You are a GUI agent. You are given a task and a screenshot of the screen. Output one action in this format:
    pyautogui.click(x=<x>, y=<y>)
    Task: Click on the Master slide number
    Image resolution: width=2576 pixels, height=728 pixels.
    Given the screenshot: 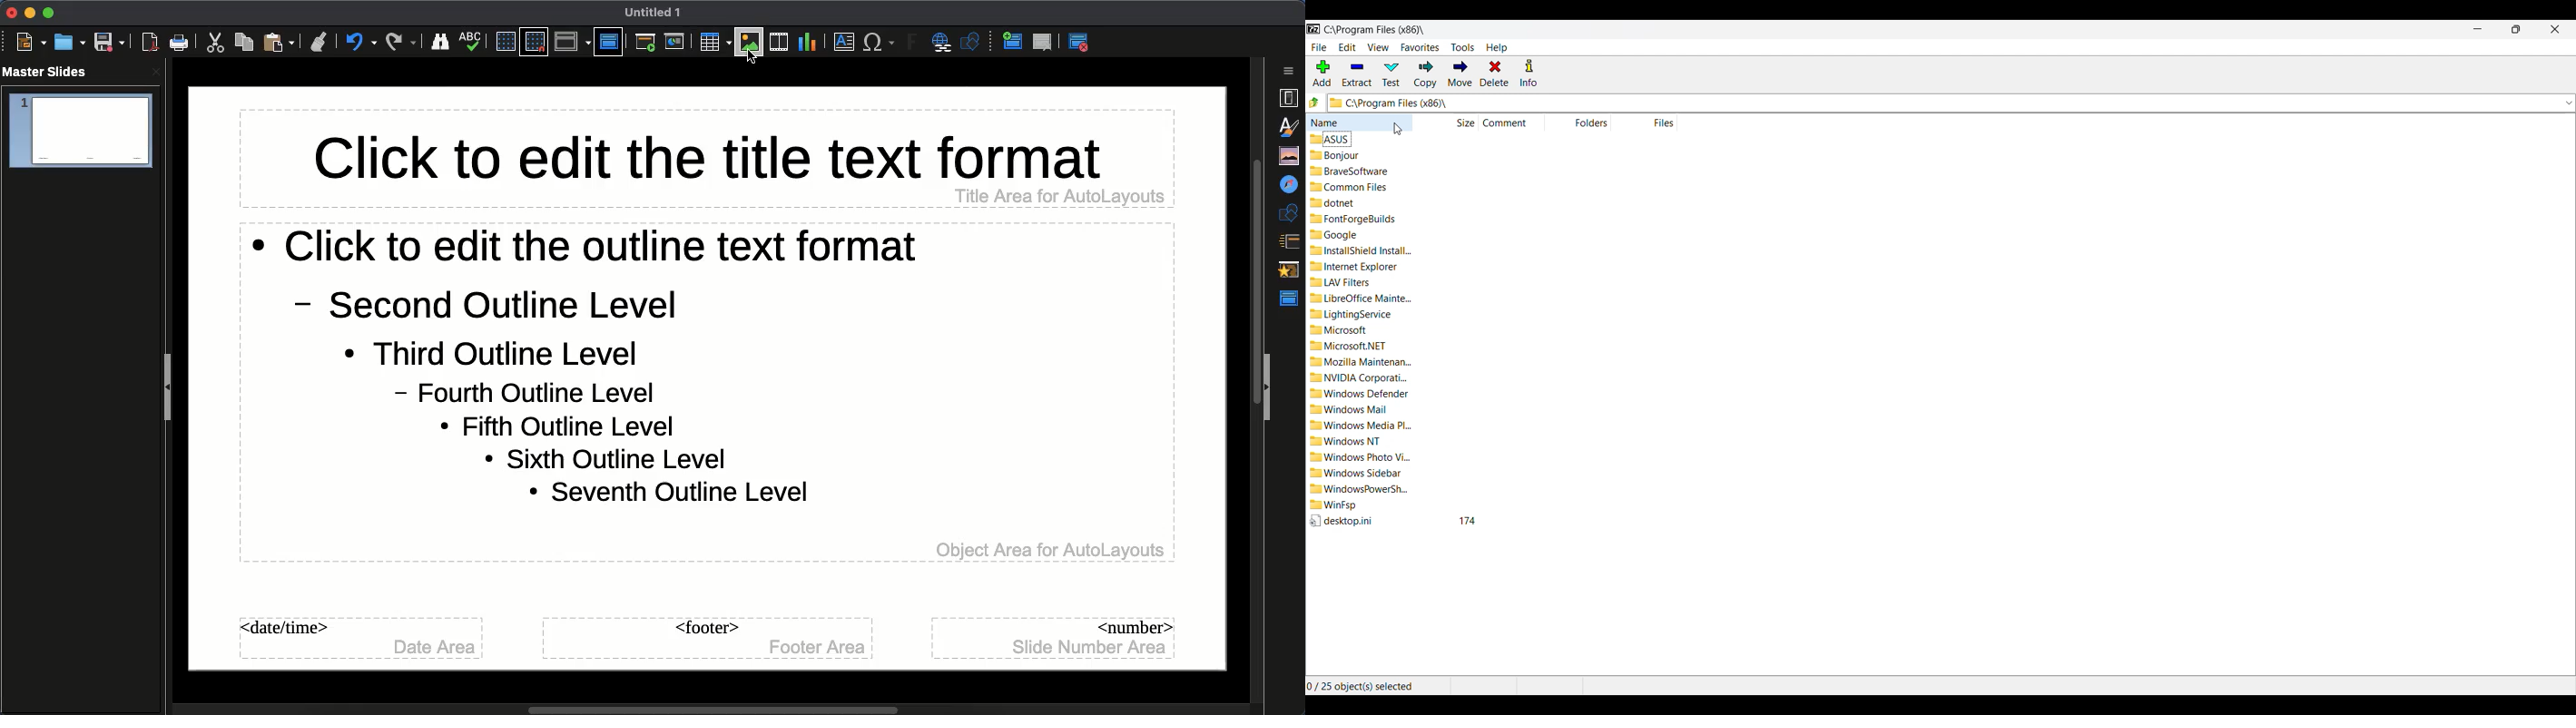 What is the action you would take?
    pyautogui.click(x=1056, y=637)
    